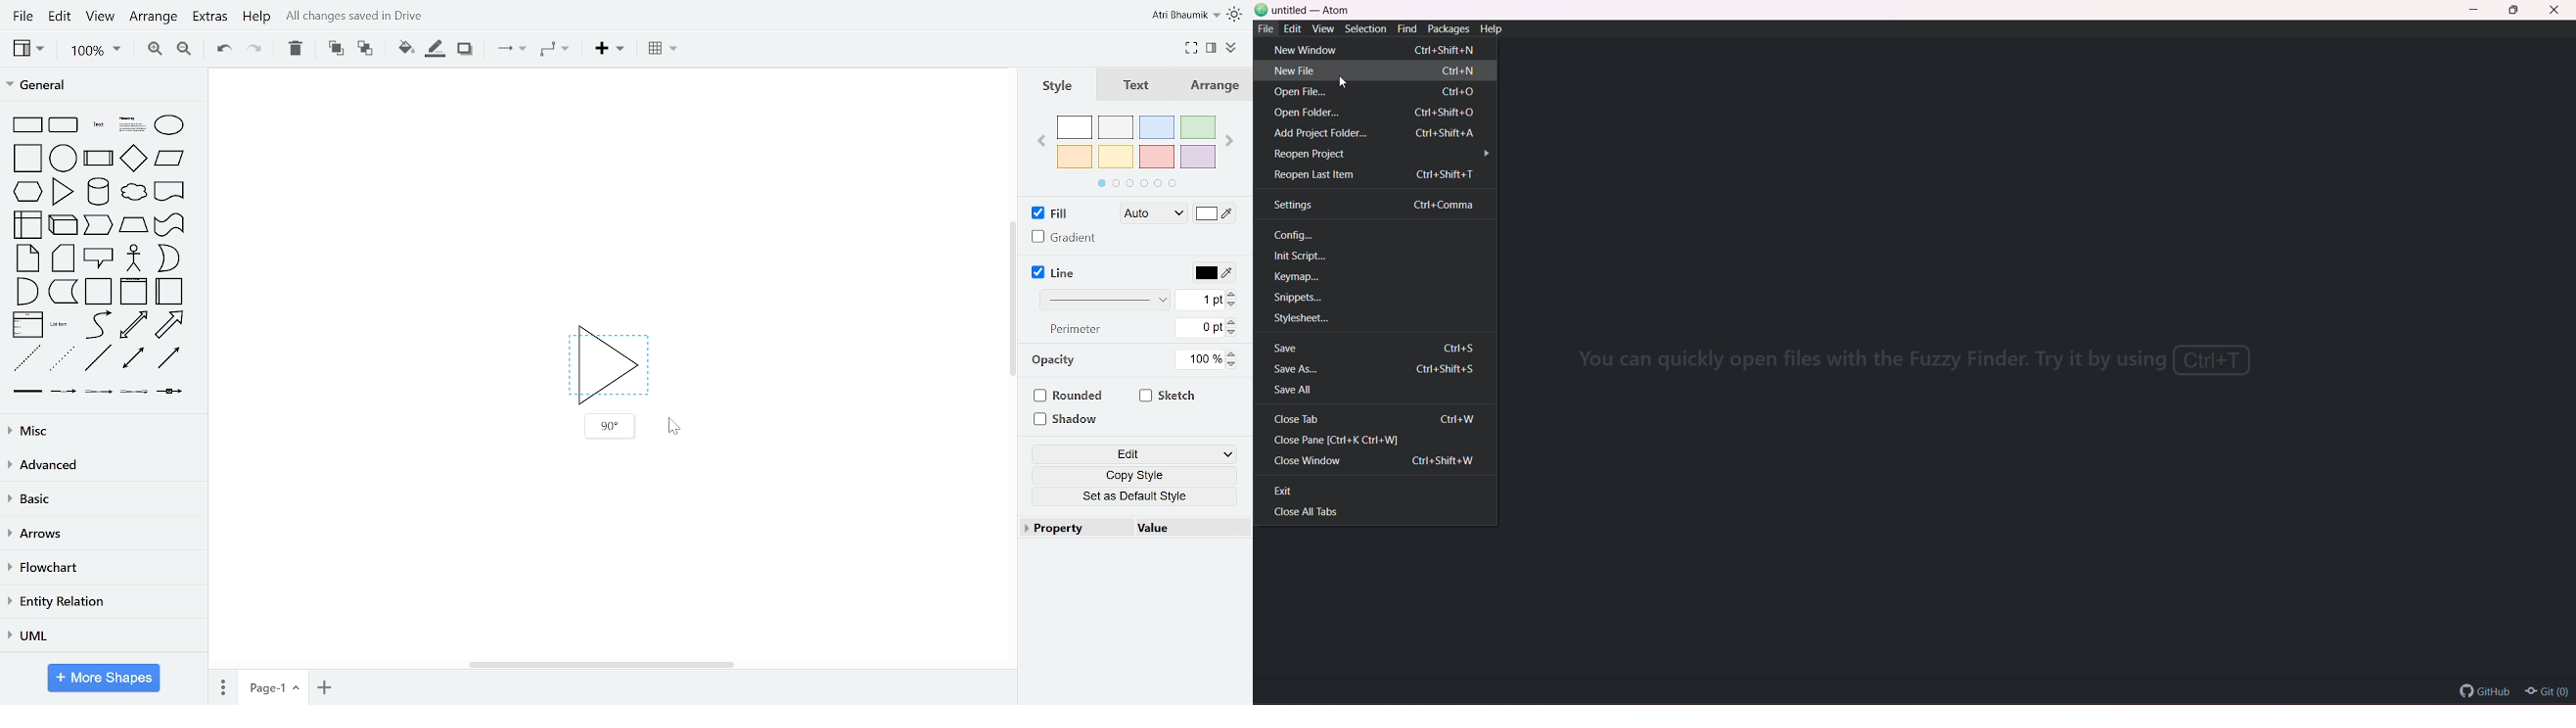 This screenshot has width=2576, height=728. I want to click on appearence, so click(1236, 15).